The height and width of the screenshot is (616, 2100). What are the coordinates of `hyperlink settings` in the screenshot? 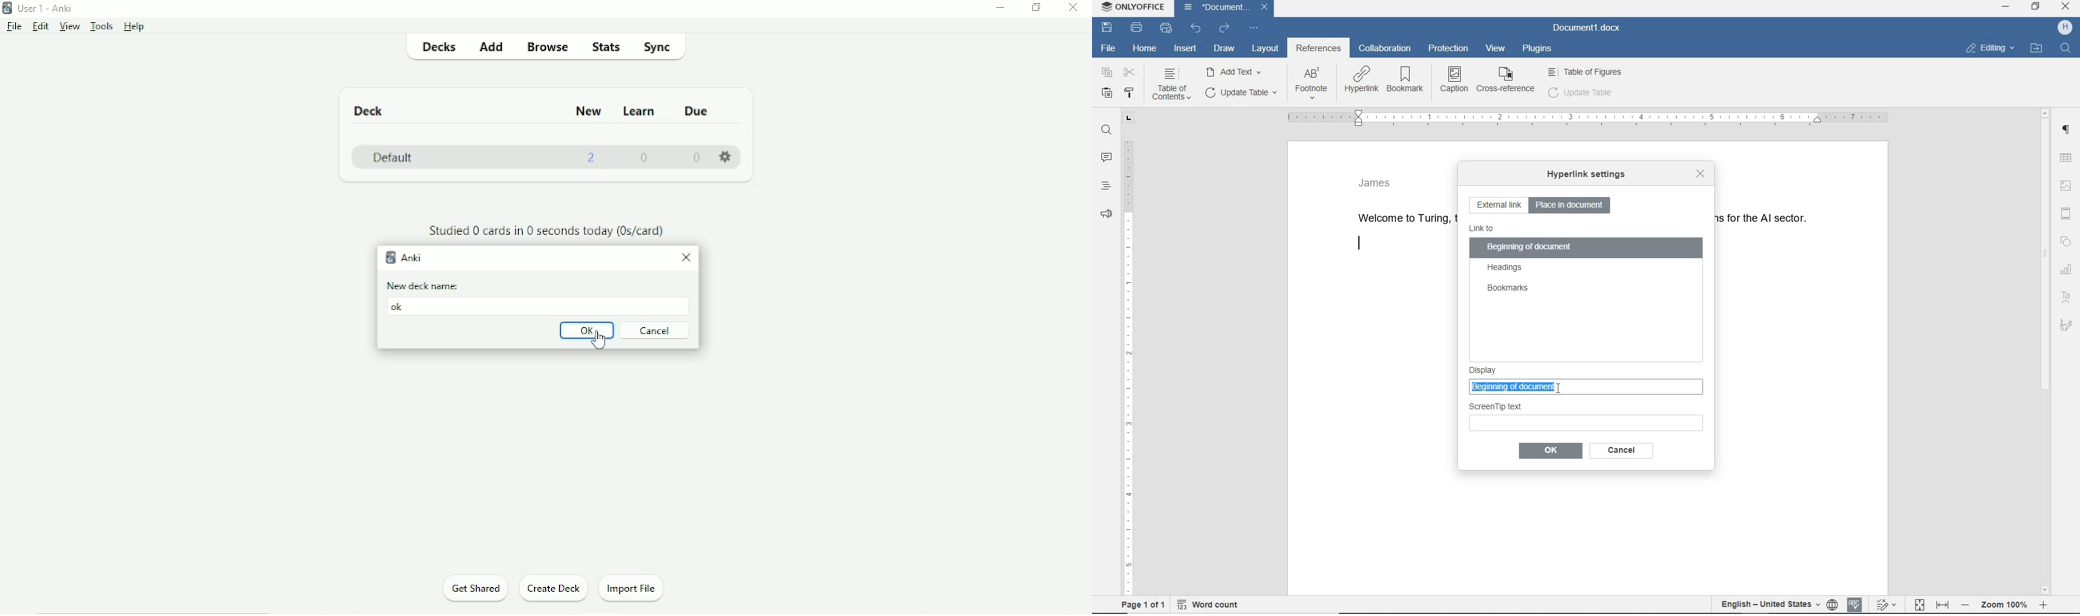 It's located at (1585, 175).